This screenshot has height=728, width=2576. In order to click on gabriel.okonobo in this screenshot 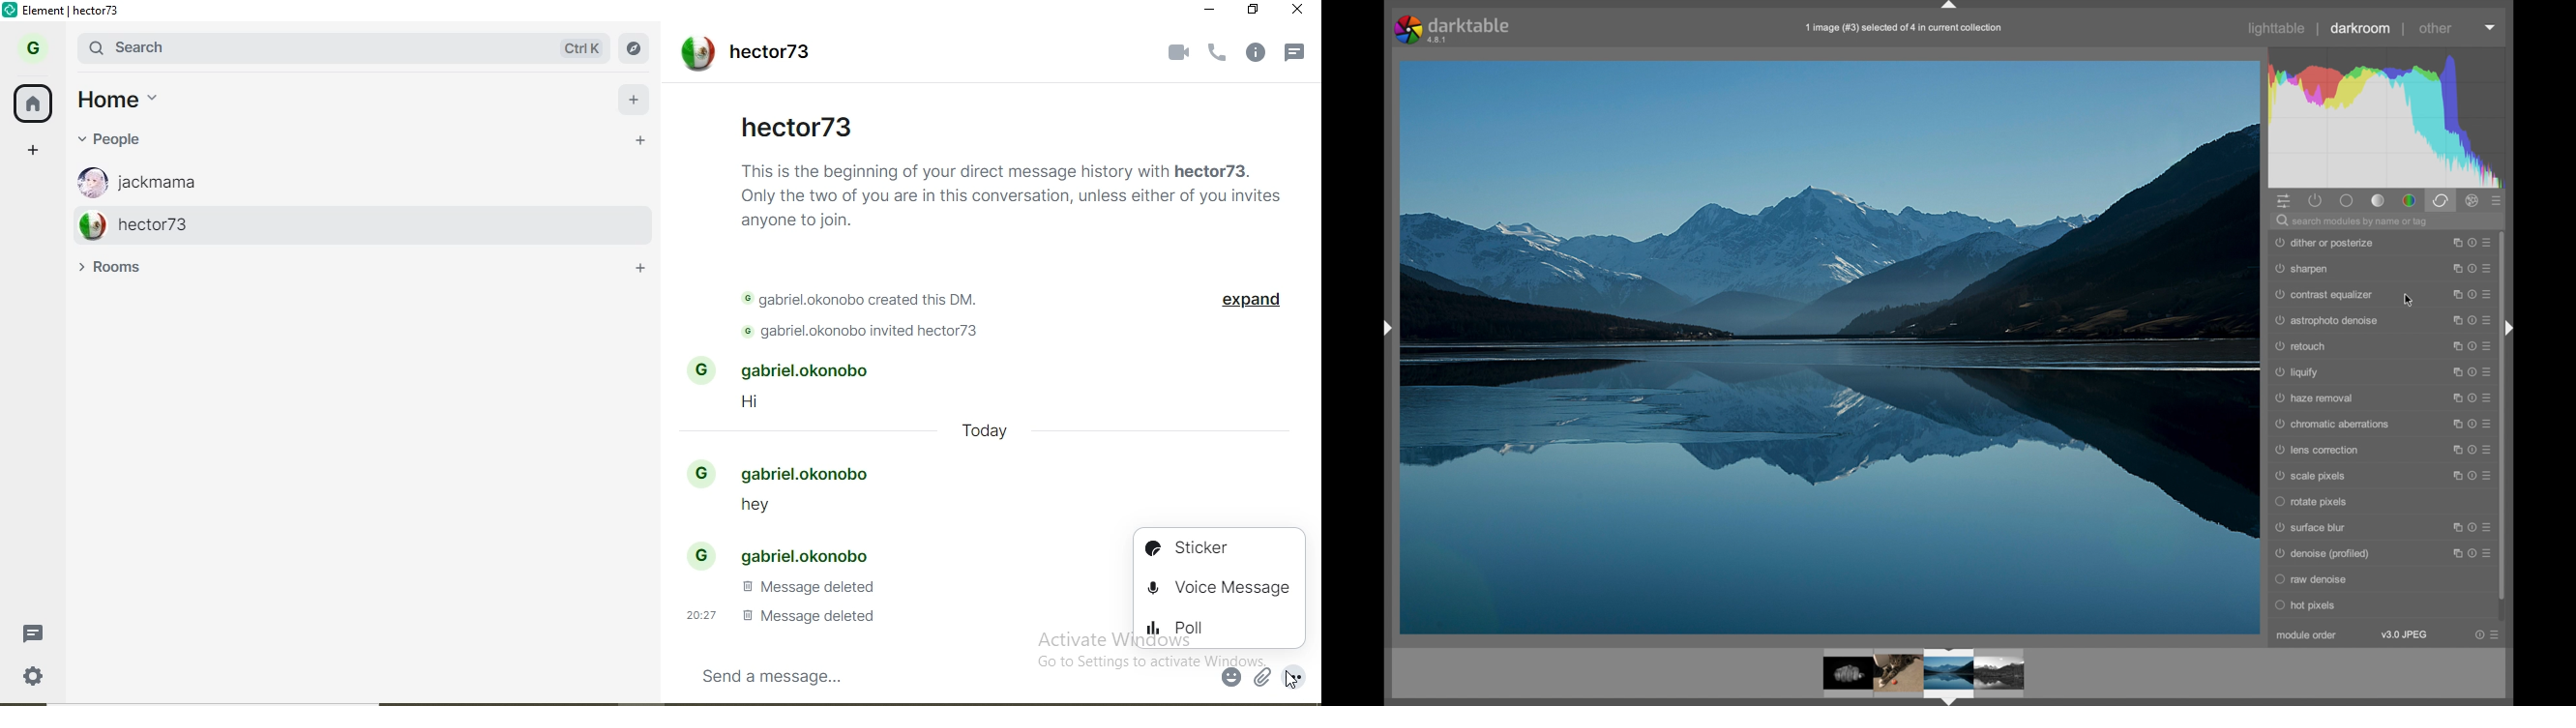, I will do `click(785, 553)`.